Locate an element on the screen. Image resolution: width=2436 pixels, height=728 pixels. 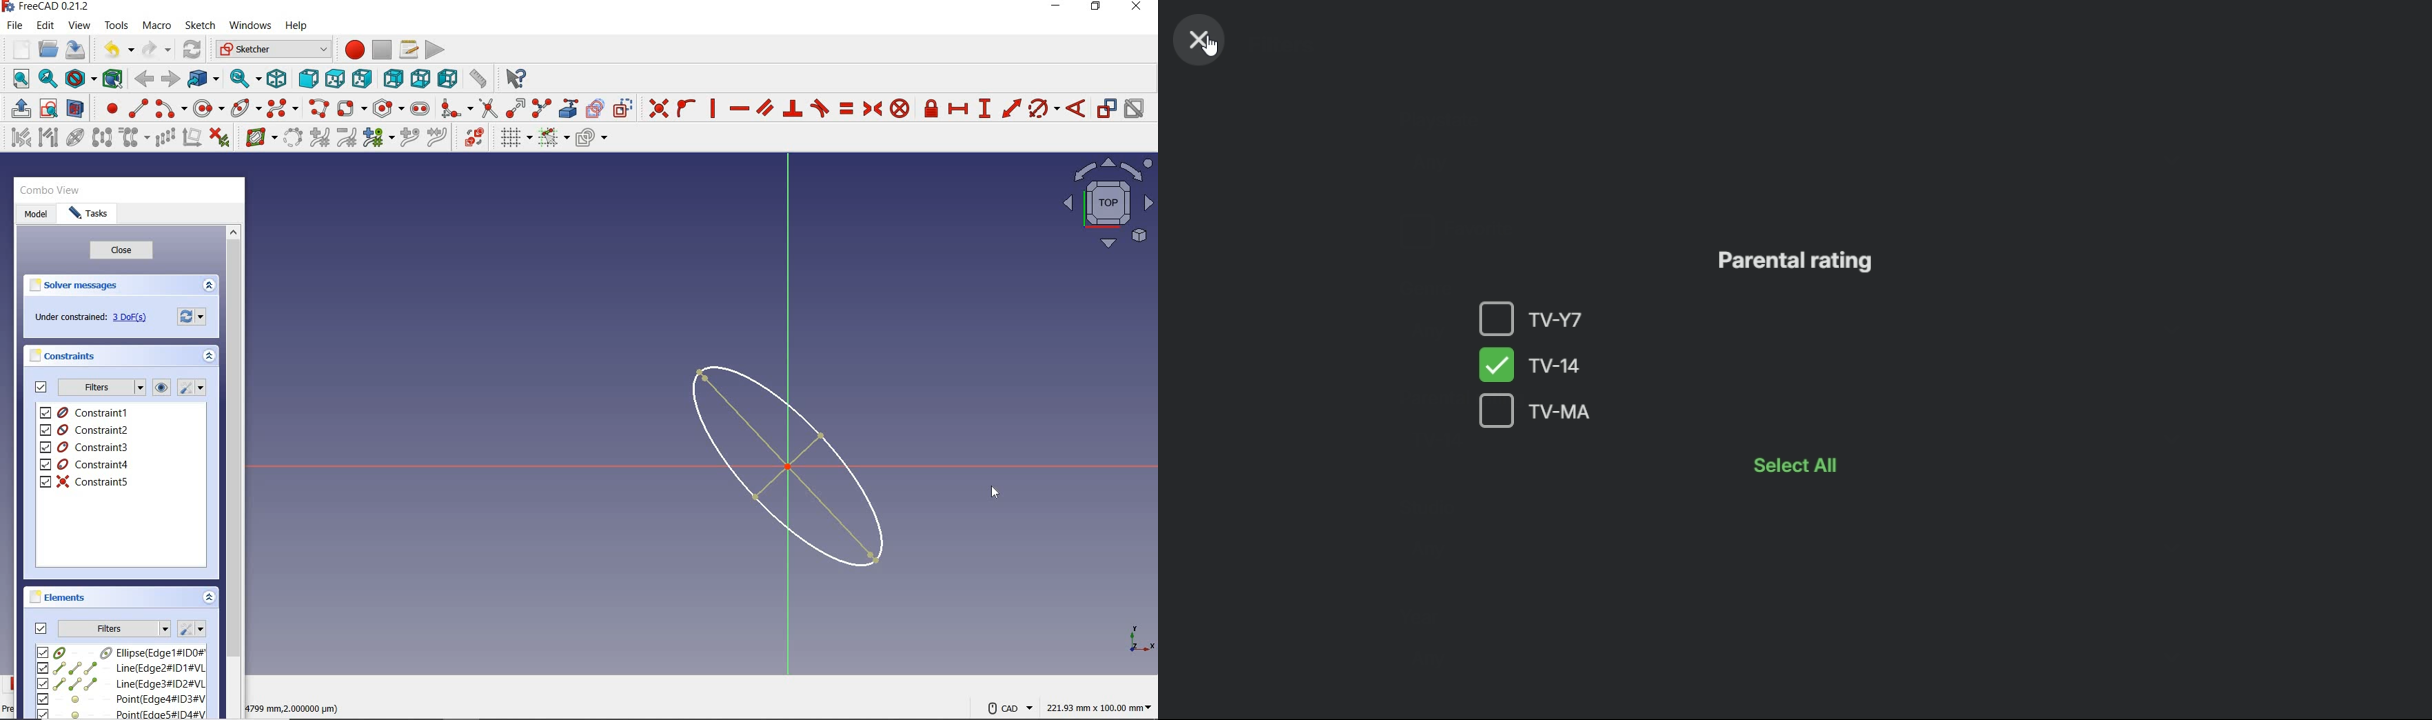
insert knot is located at coordinates (410, 138).